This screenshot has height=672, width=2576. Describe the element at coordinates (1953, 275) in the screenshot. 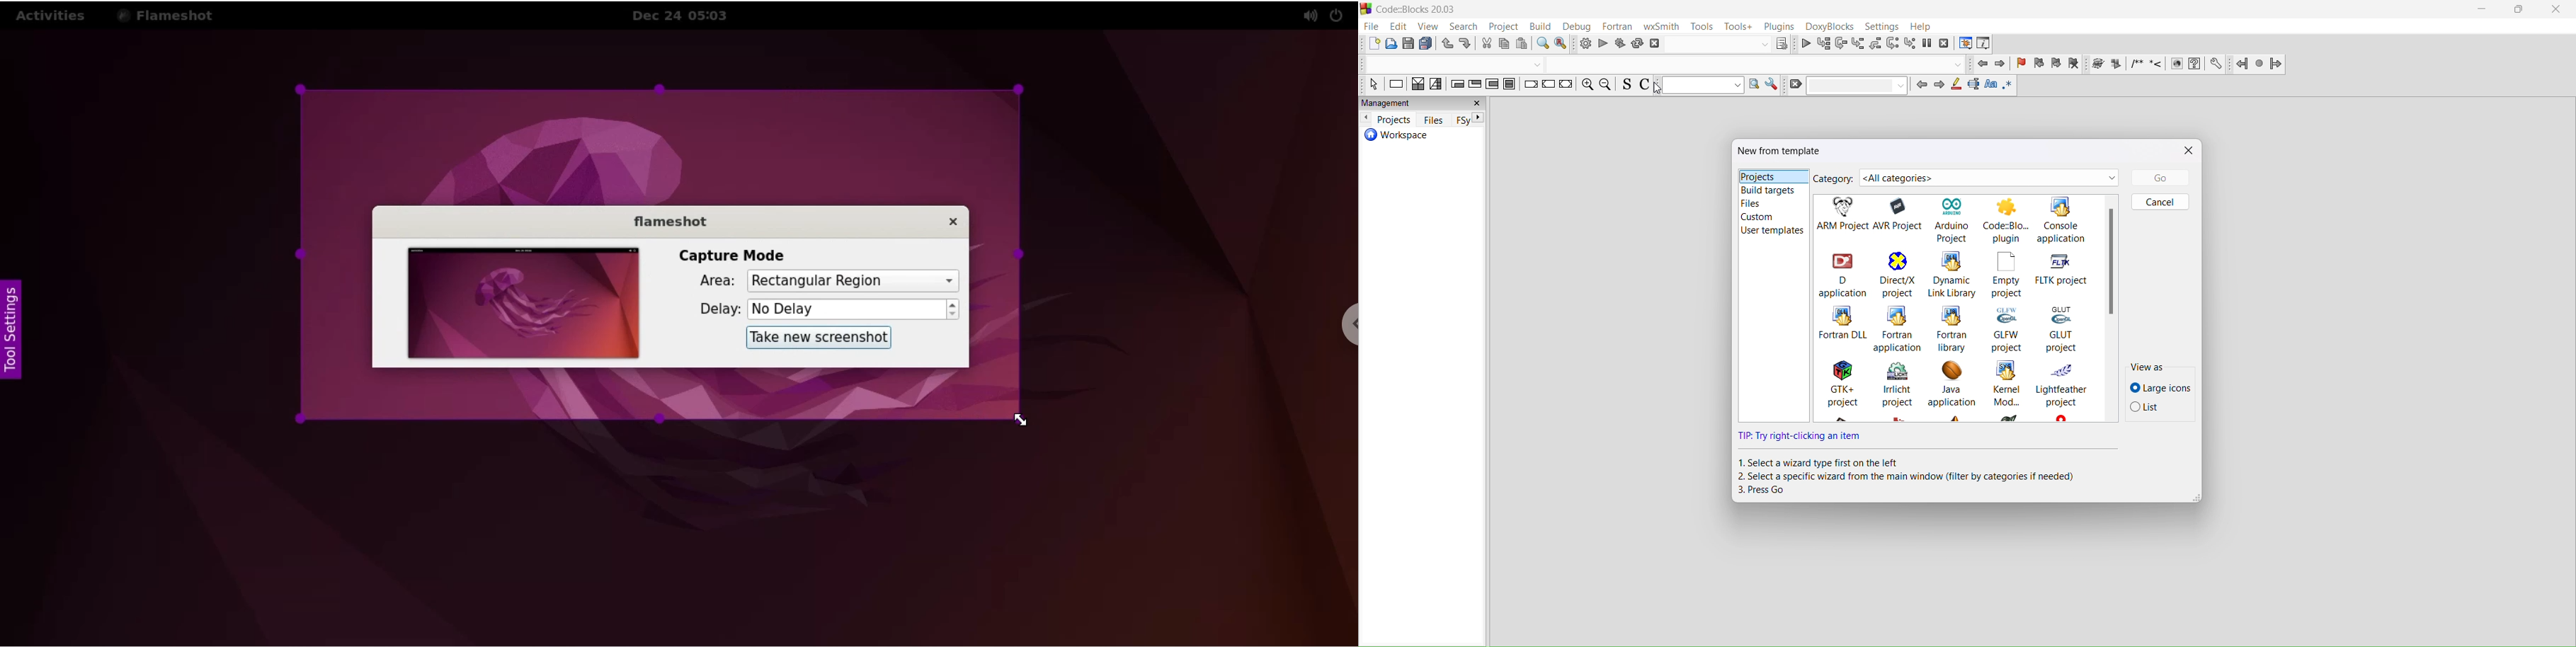

I see `dynamic applications` at that location.